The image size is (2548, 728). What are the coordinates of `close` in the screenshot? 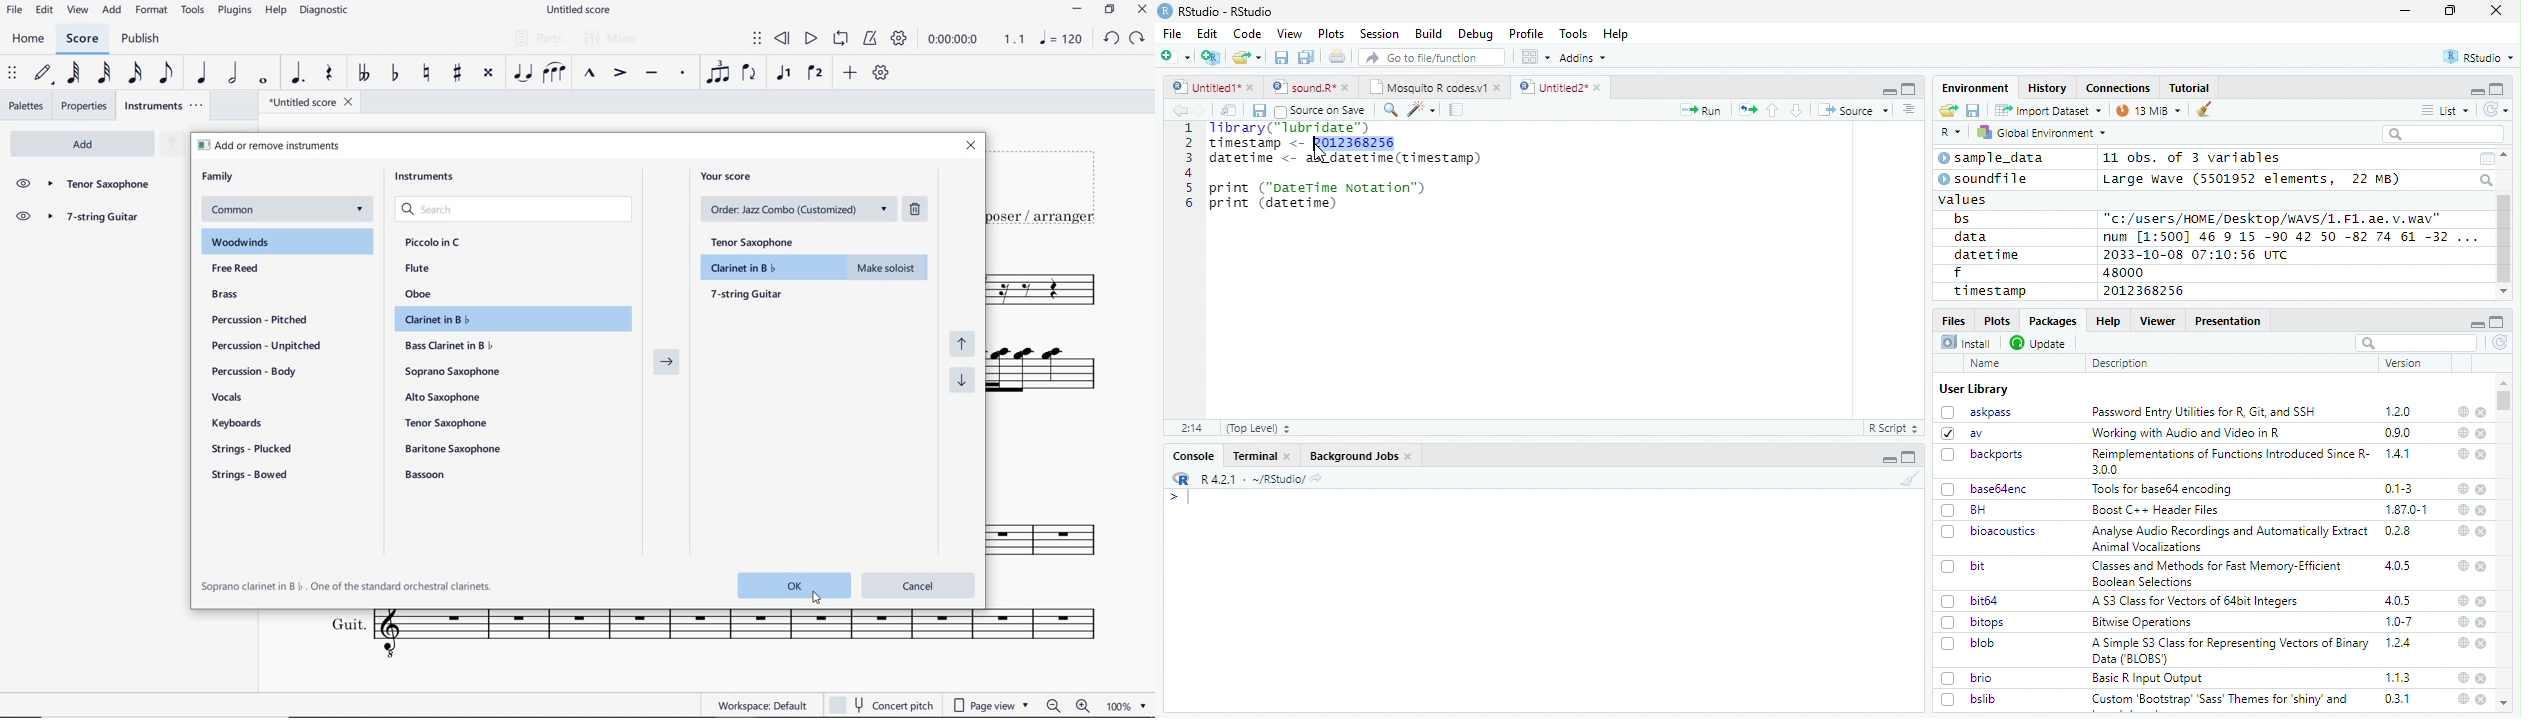 It's located at (2496, 9).